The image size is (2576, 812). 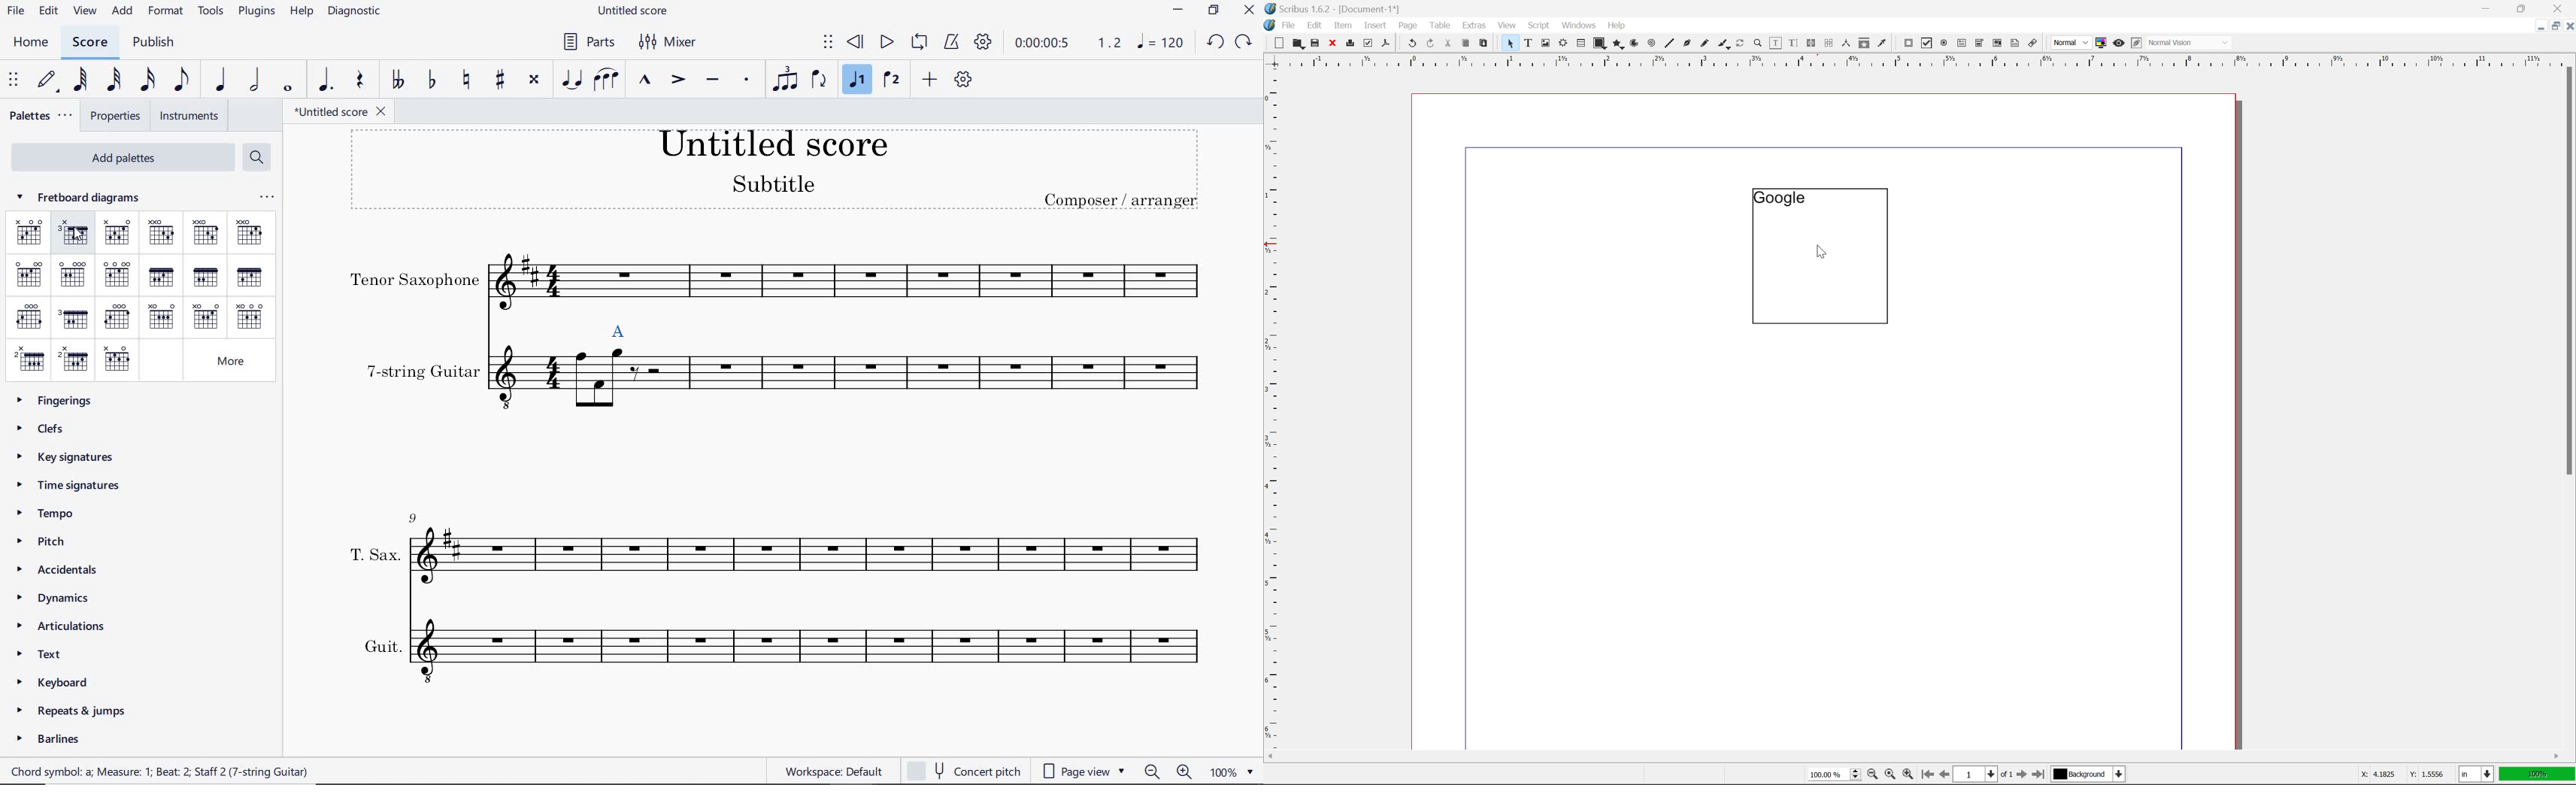 I want to click on CUSTOMIZE TOOLBAR, so click(x=961, y=80).